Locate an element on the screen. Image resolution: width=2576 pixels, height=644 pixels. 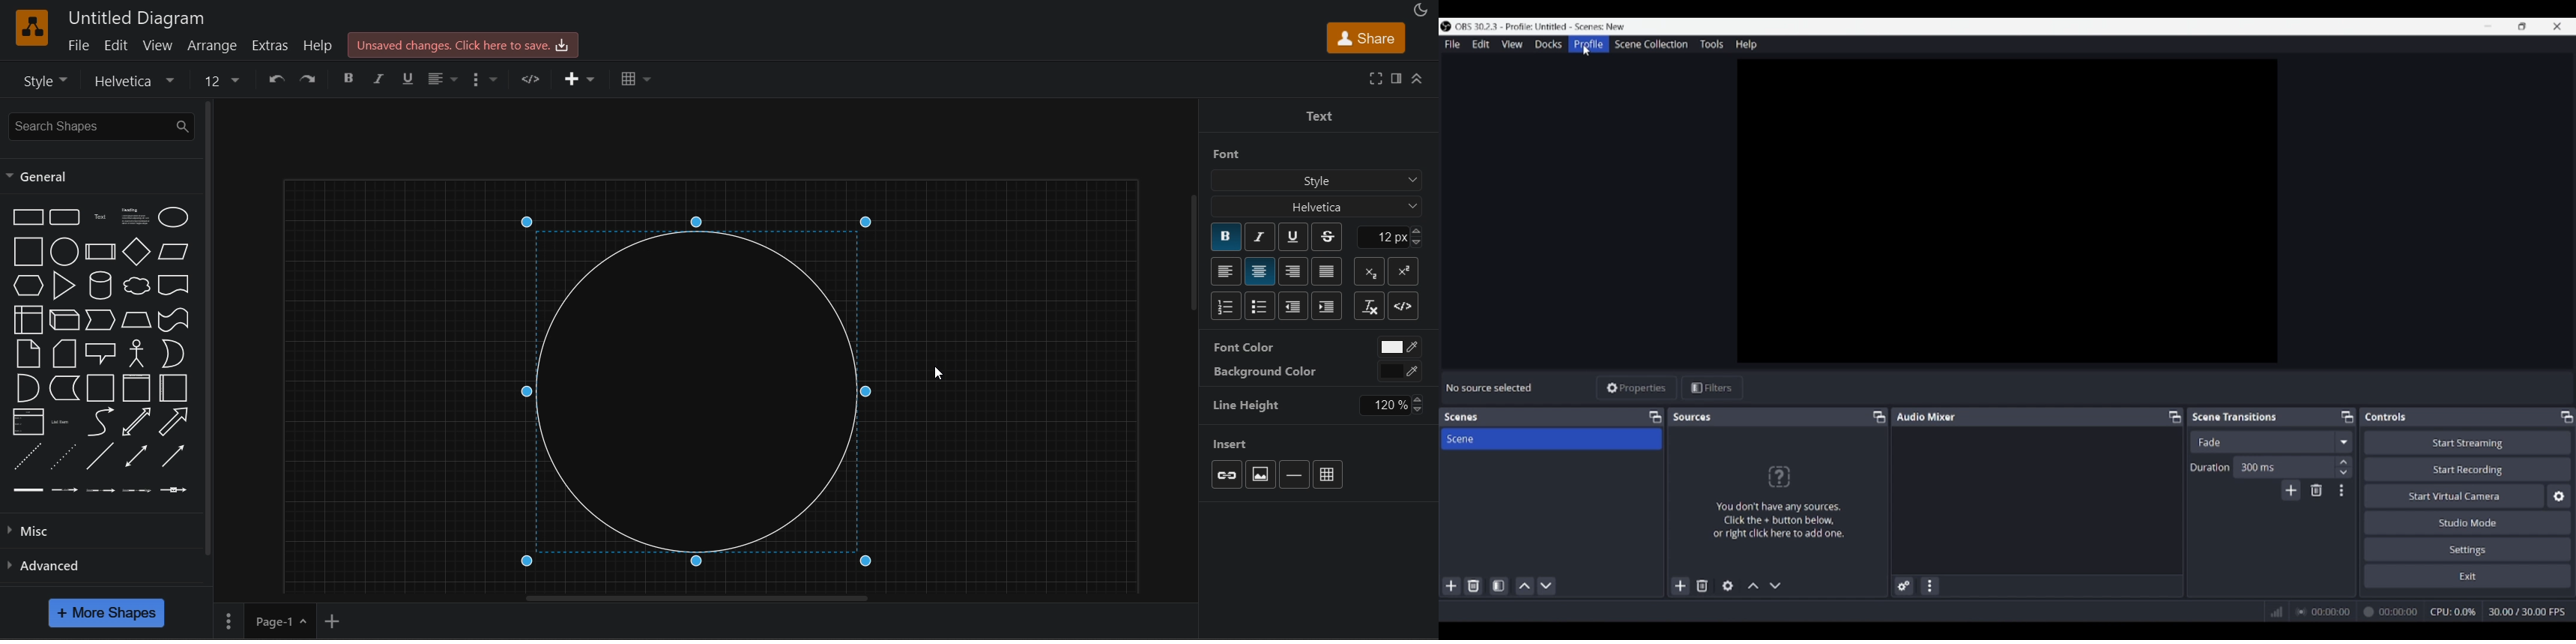
Software and project name is located at coordinates (1541, 27).